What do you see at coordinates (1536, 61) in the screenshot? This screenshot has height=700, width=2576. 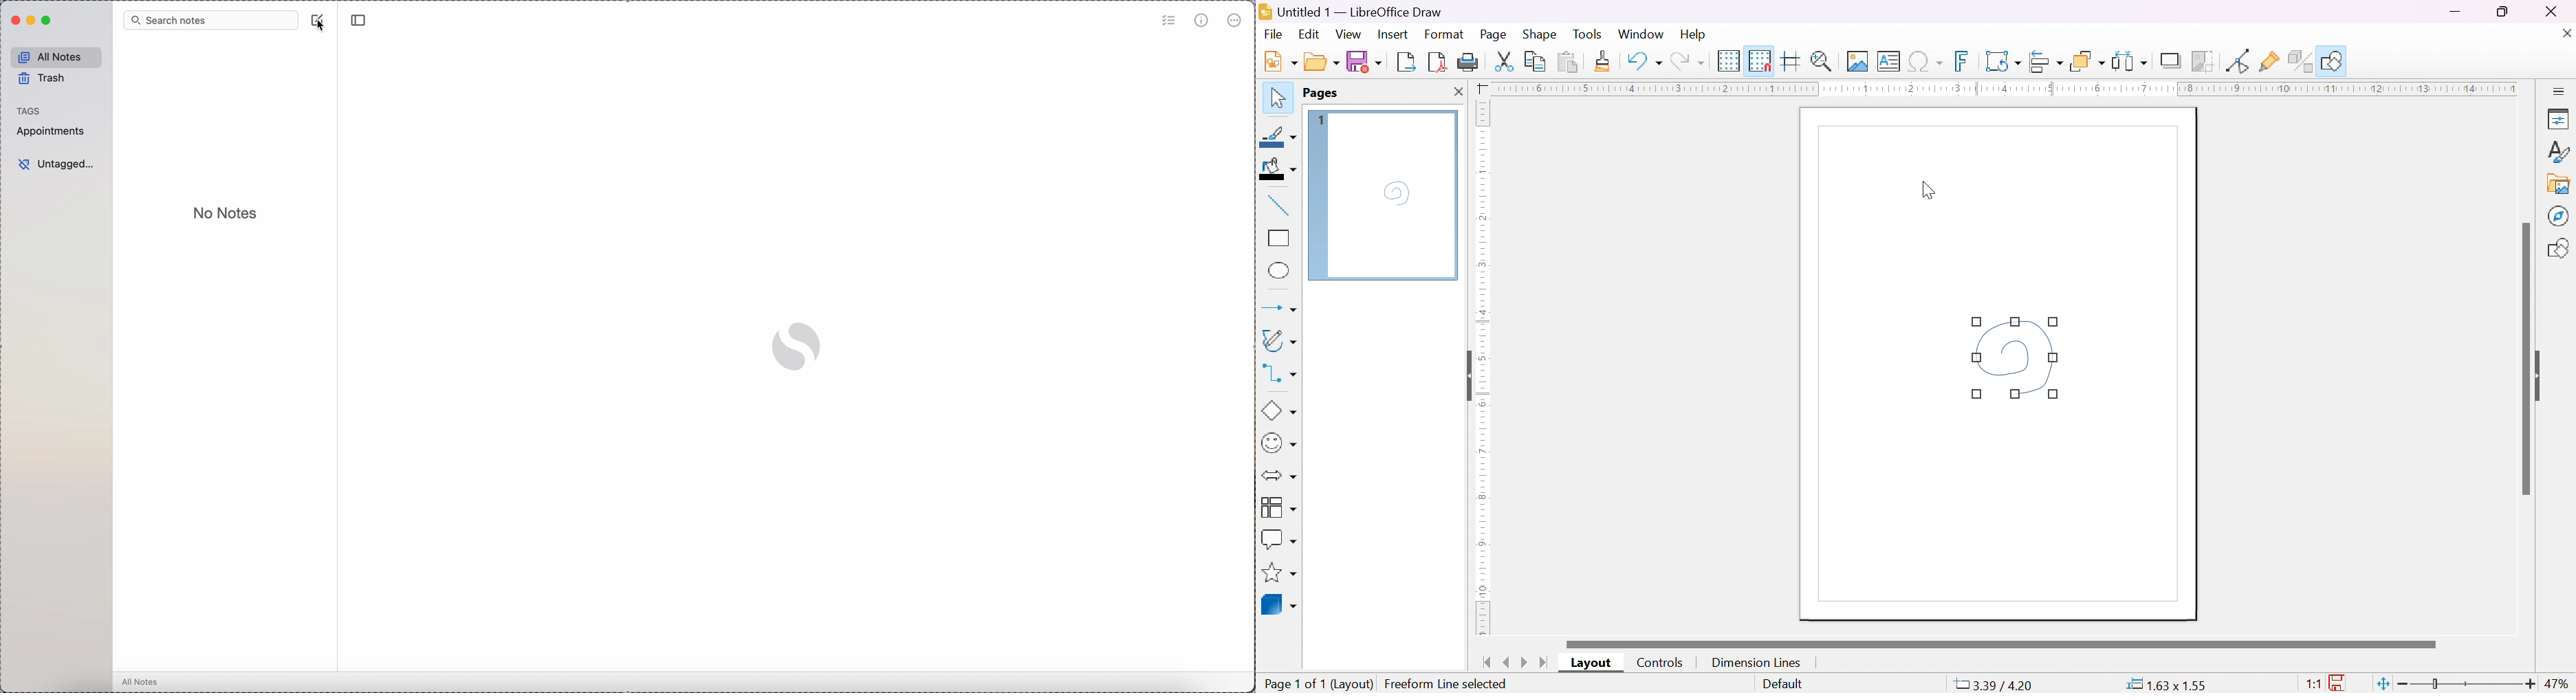 I see `copy` at bounding box center [1536, 61].